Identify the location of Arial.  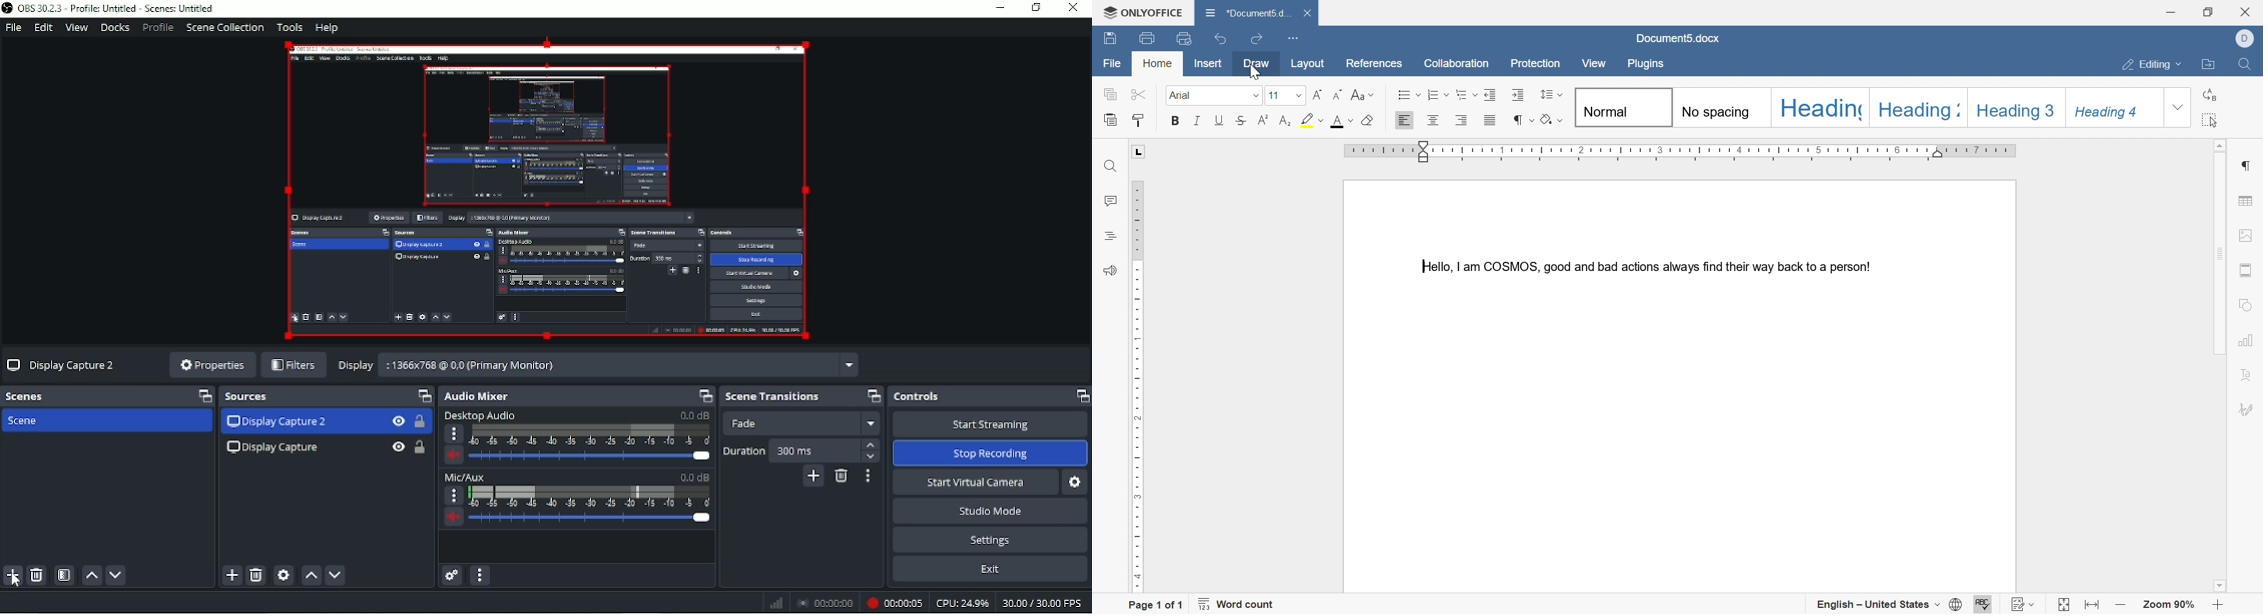
(1213, 96).